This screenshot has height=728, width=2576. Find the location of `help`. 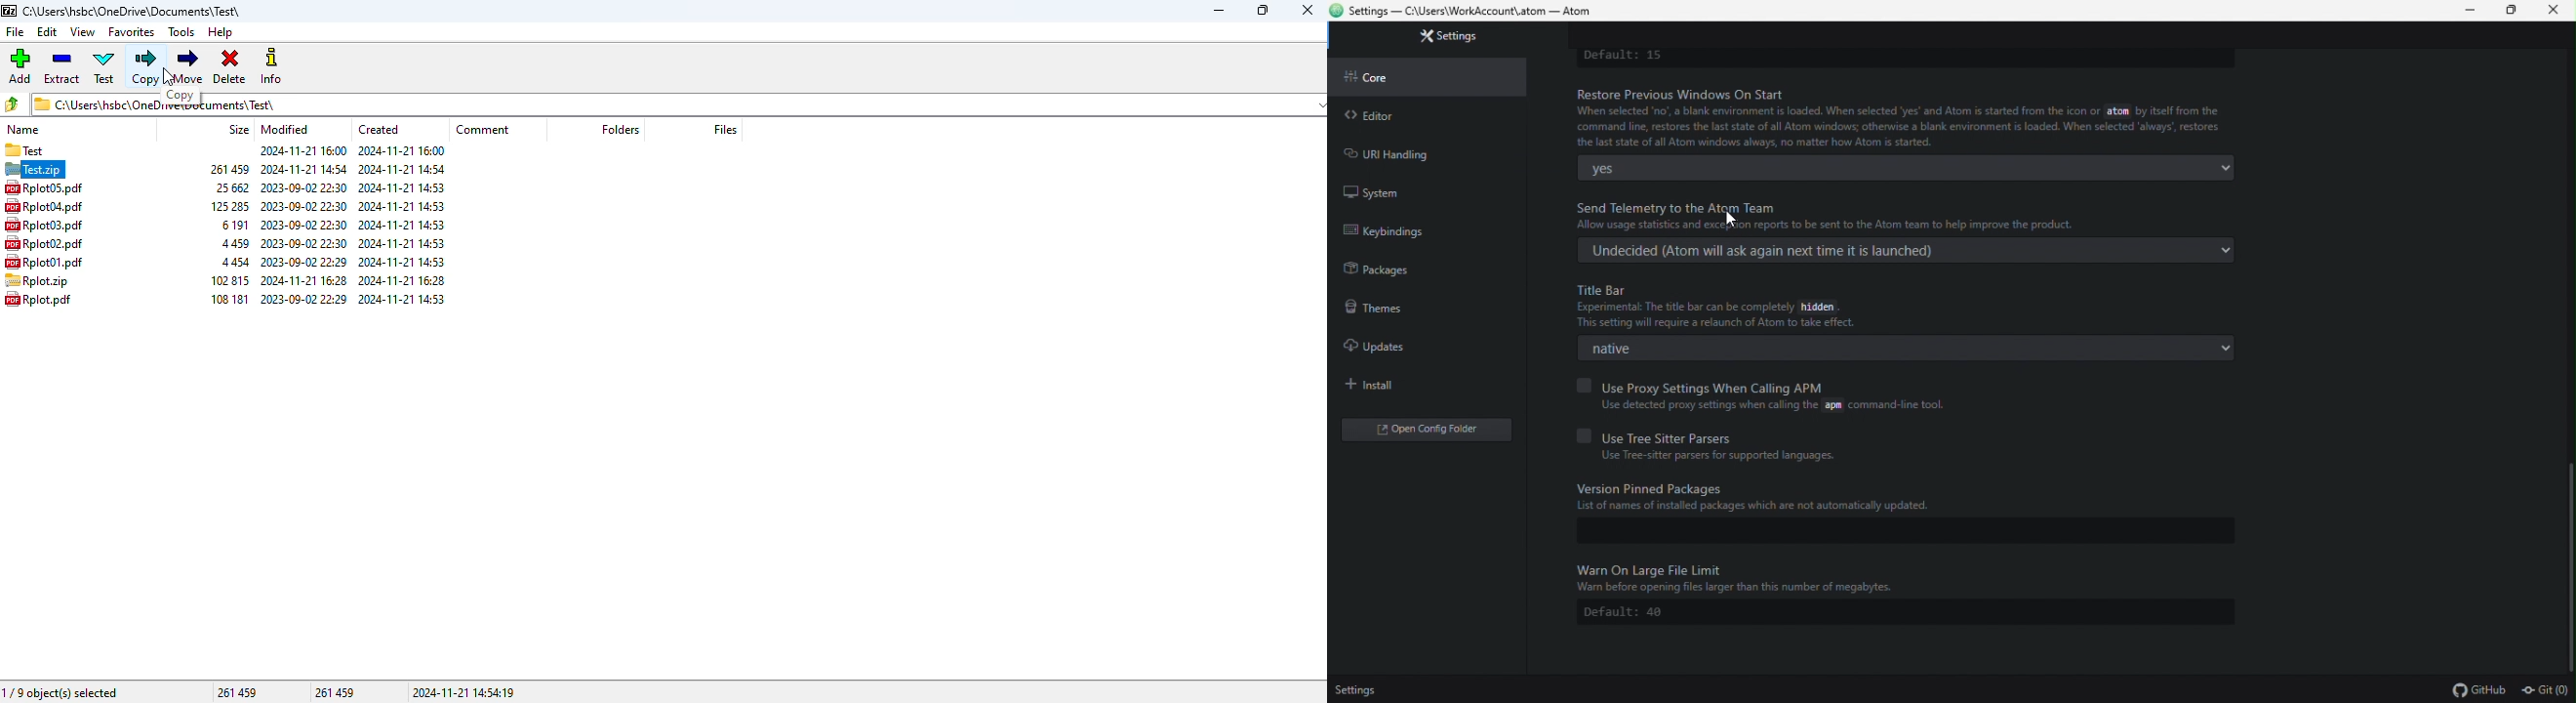

help is located at coordinates (220, 32).